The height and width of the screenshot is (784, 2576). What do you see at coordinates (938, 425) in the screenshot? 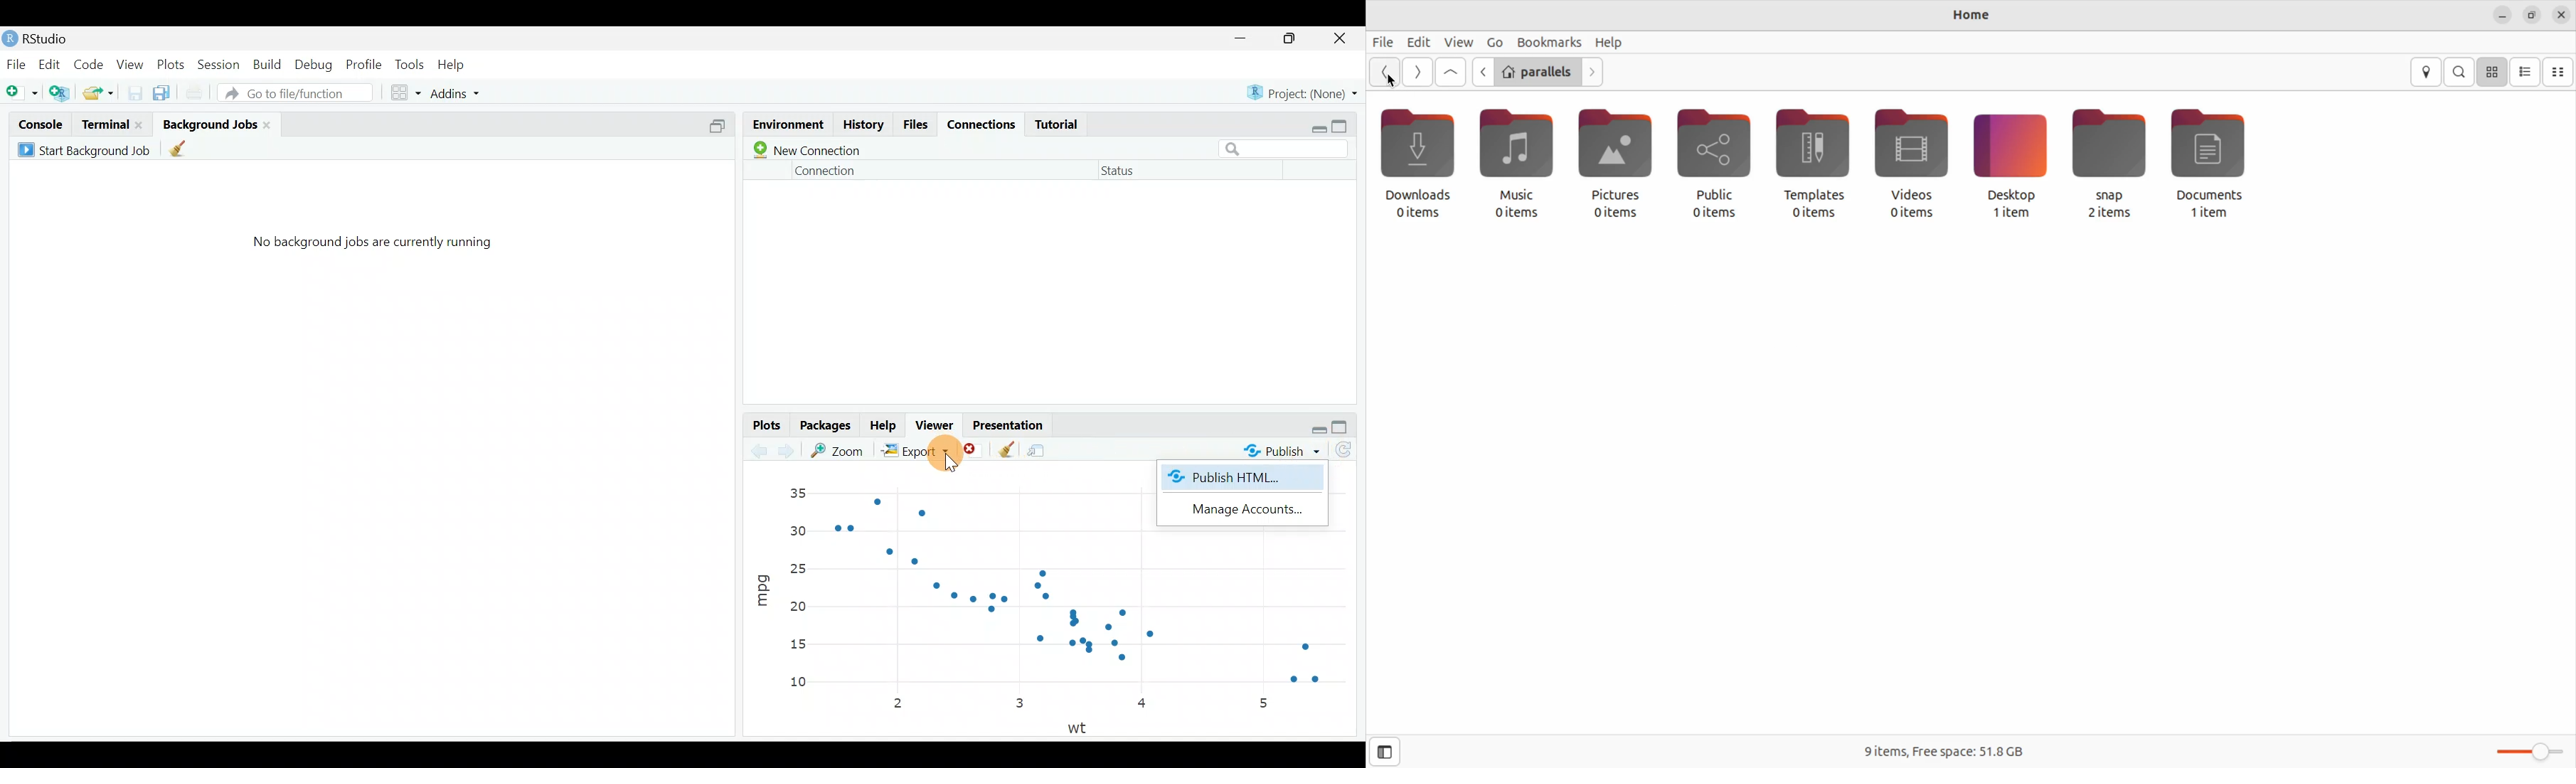
I see `Viewer` at bounding box center [938, 425].